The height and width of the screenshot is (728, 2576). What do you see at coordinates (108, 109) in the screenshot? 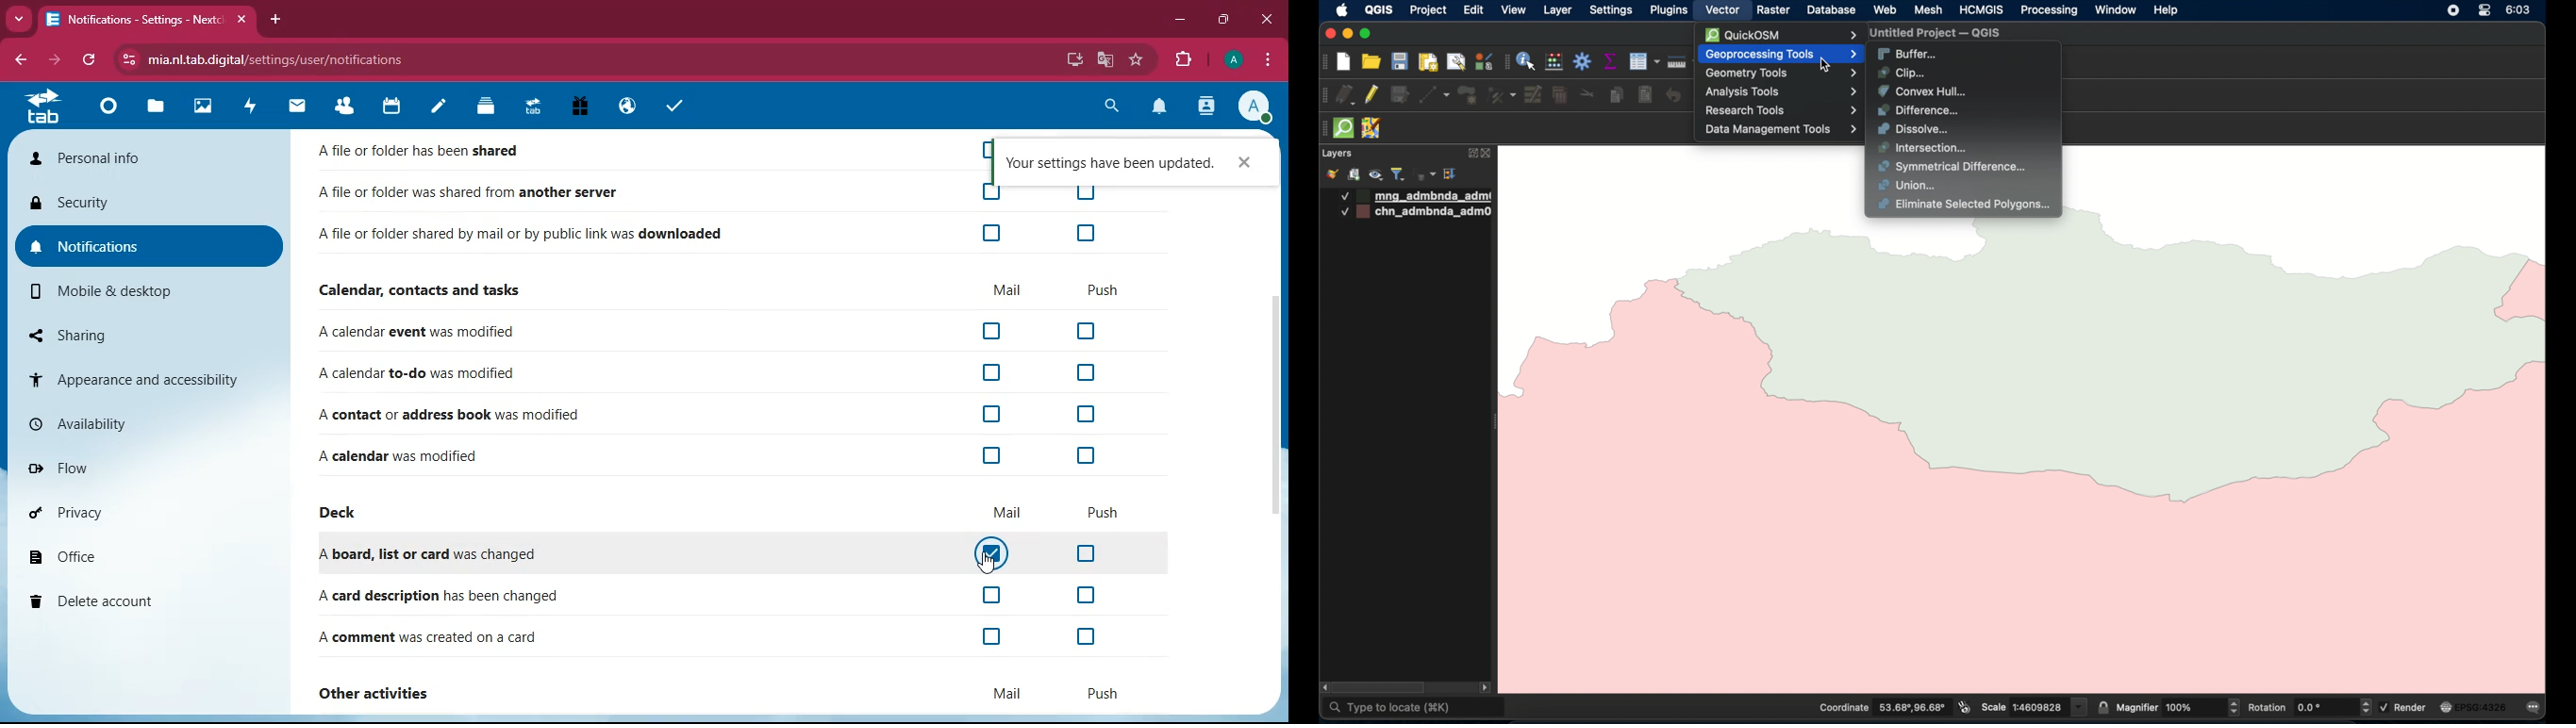
I see `Dashboard` at bounding box center [108, 109].